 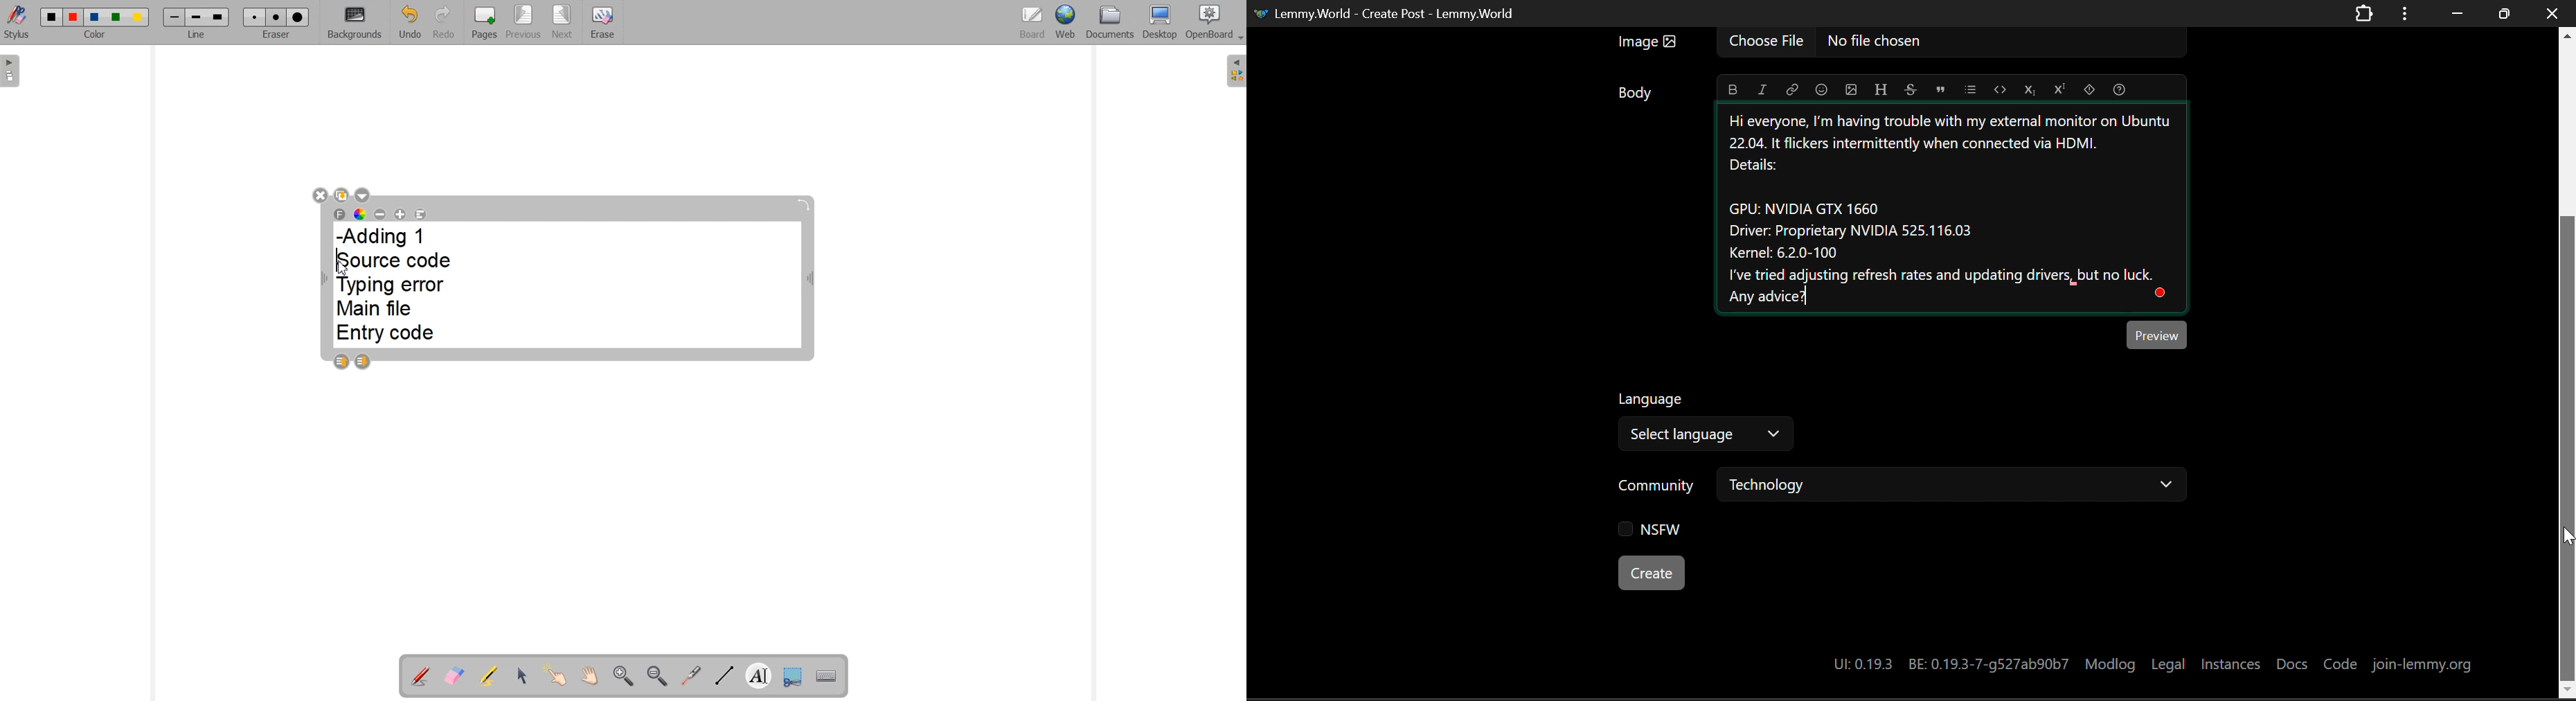 What do you see at coordinates (2406, 14) in the screenshot?
I see `Window Options` at bounding box center [2406, 14].